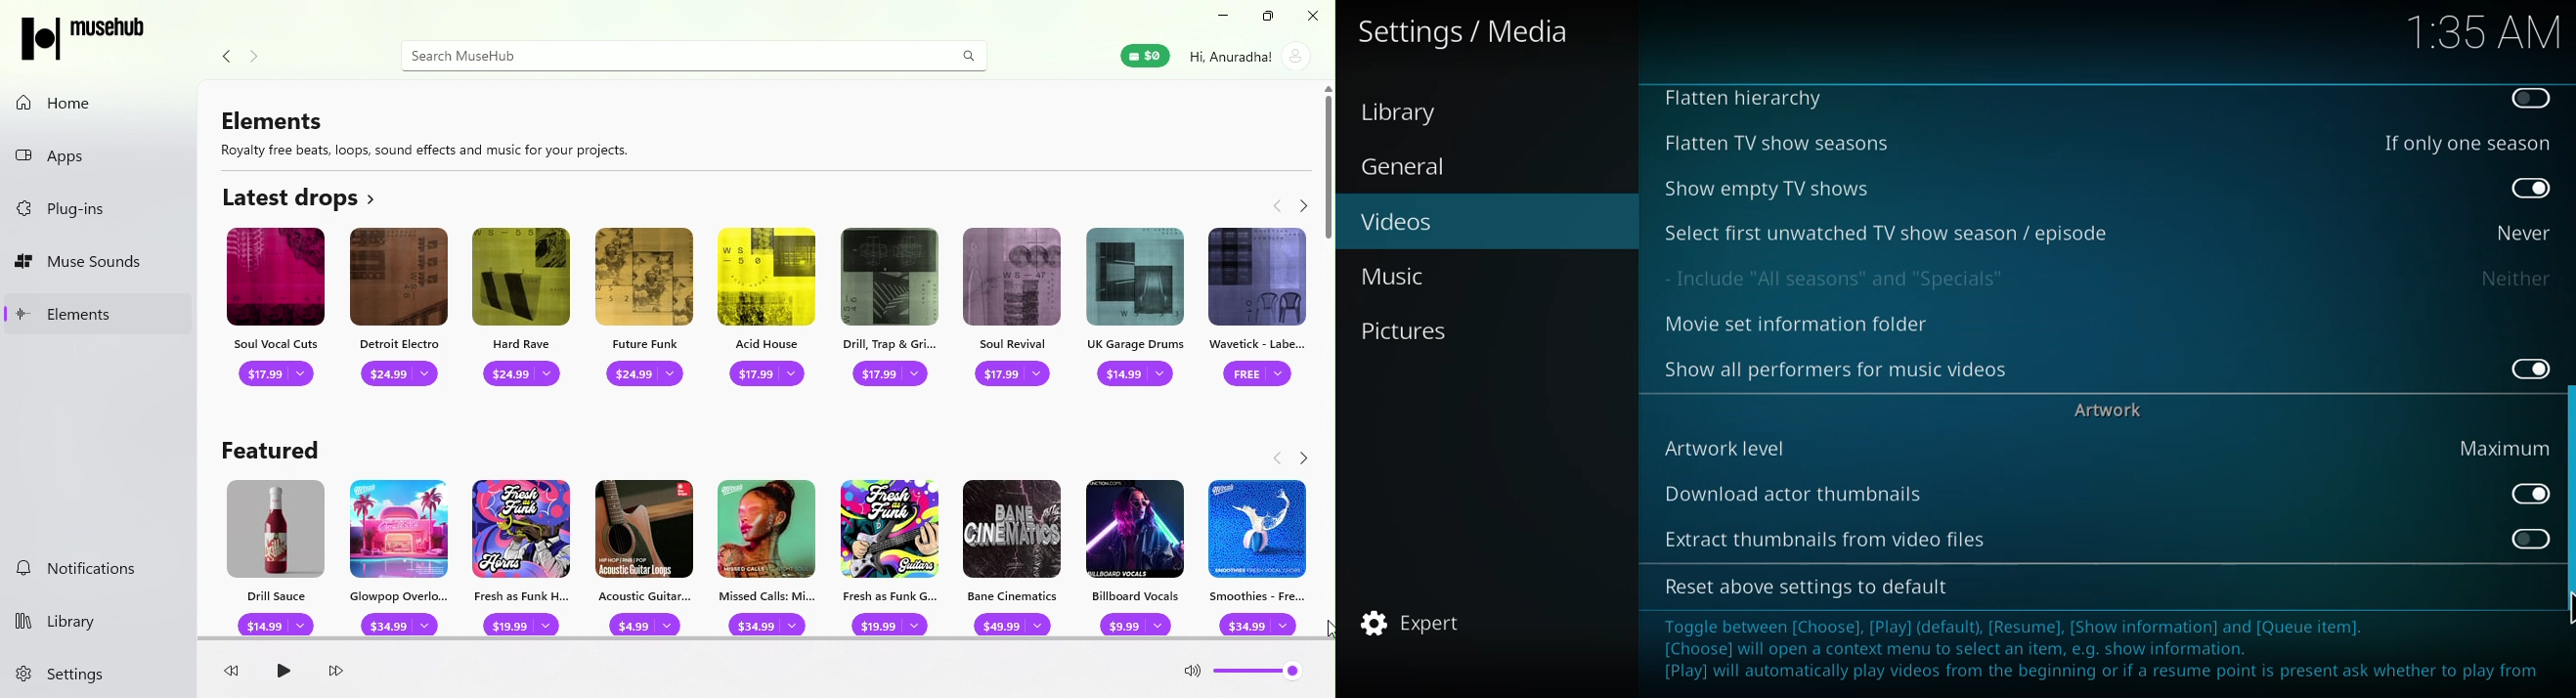 This screenshot has height=700, width=2576. I want to click on enabled, so click(2532, 189).